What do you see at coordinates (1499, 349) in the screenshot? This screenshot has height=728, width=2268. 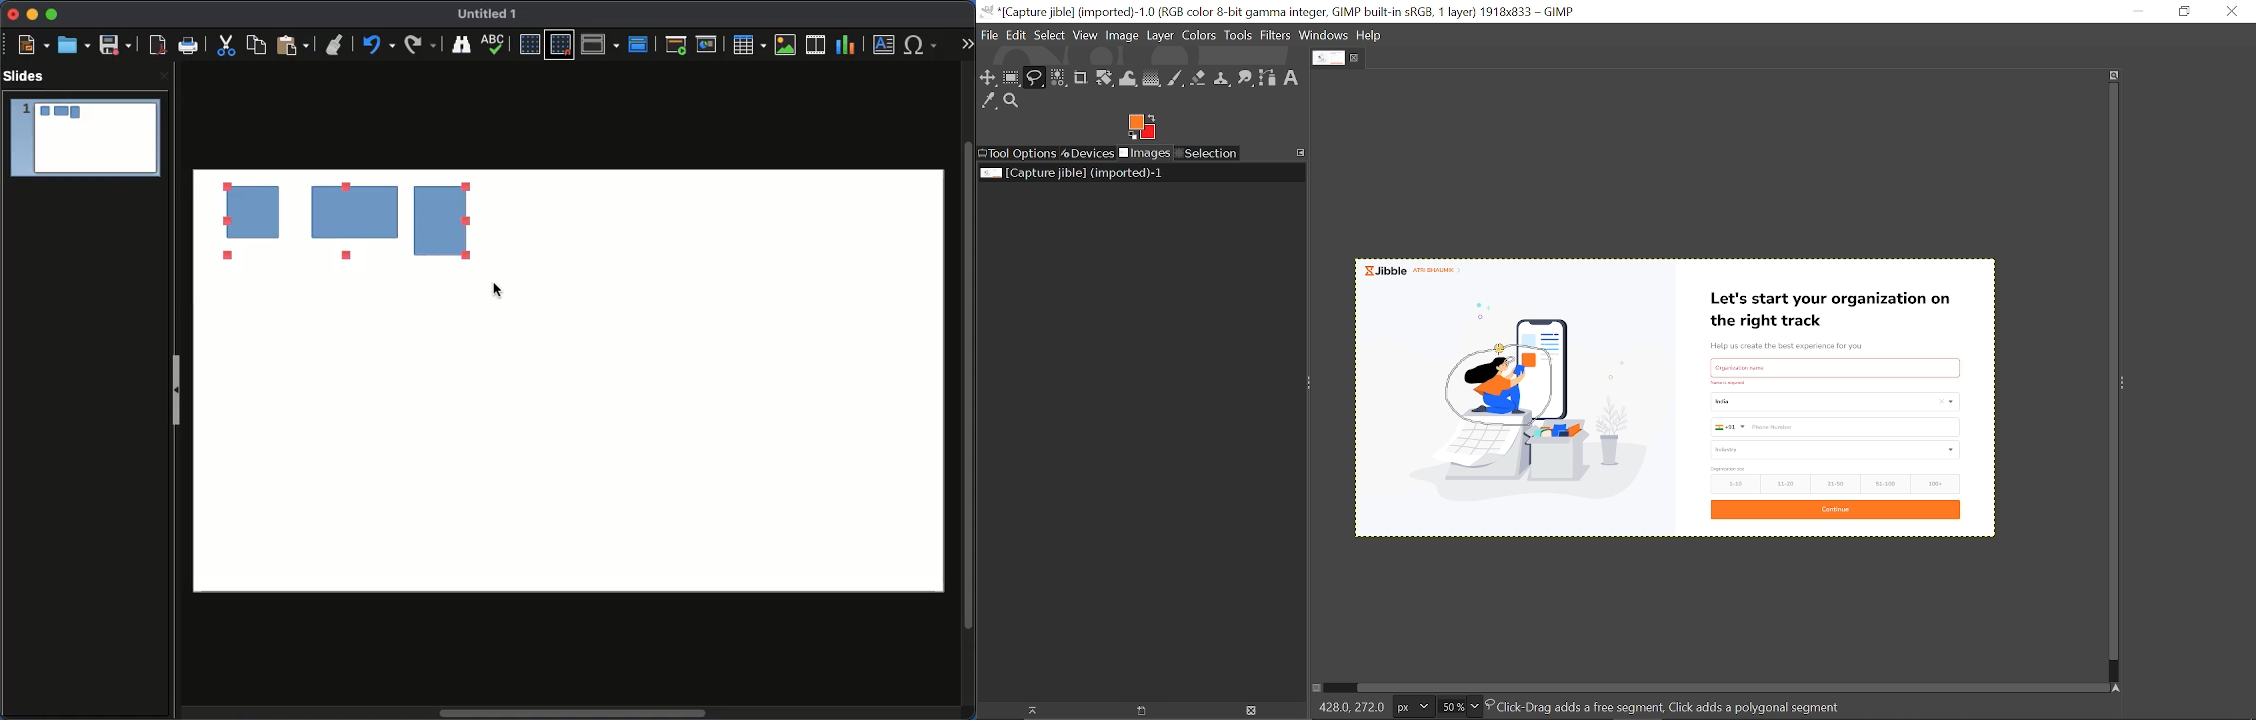 I see `Cursor here` at bounding box center [1499, 349].